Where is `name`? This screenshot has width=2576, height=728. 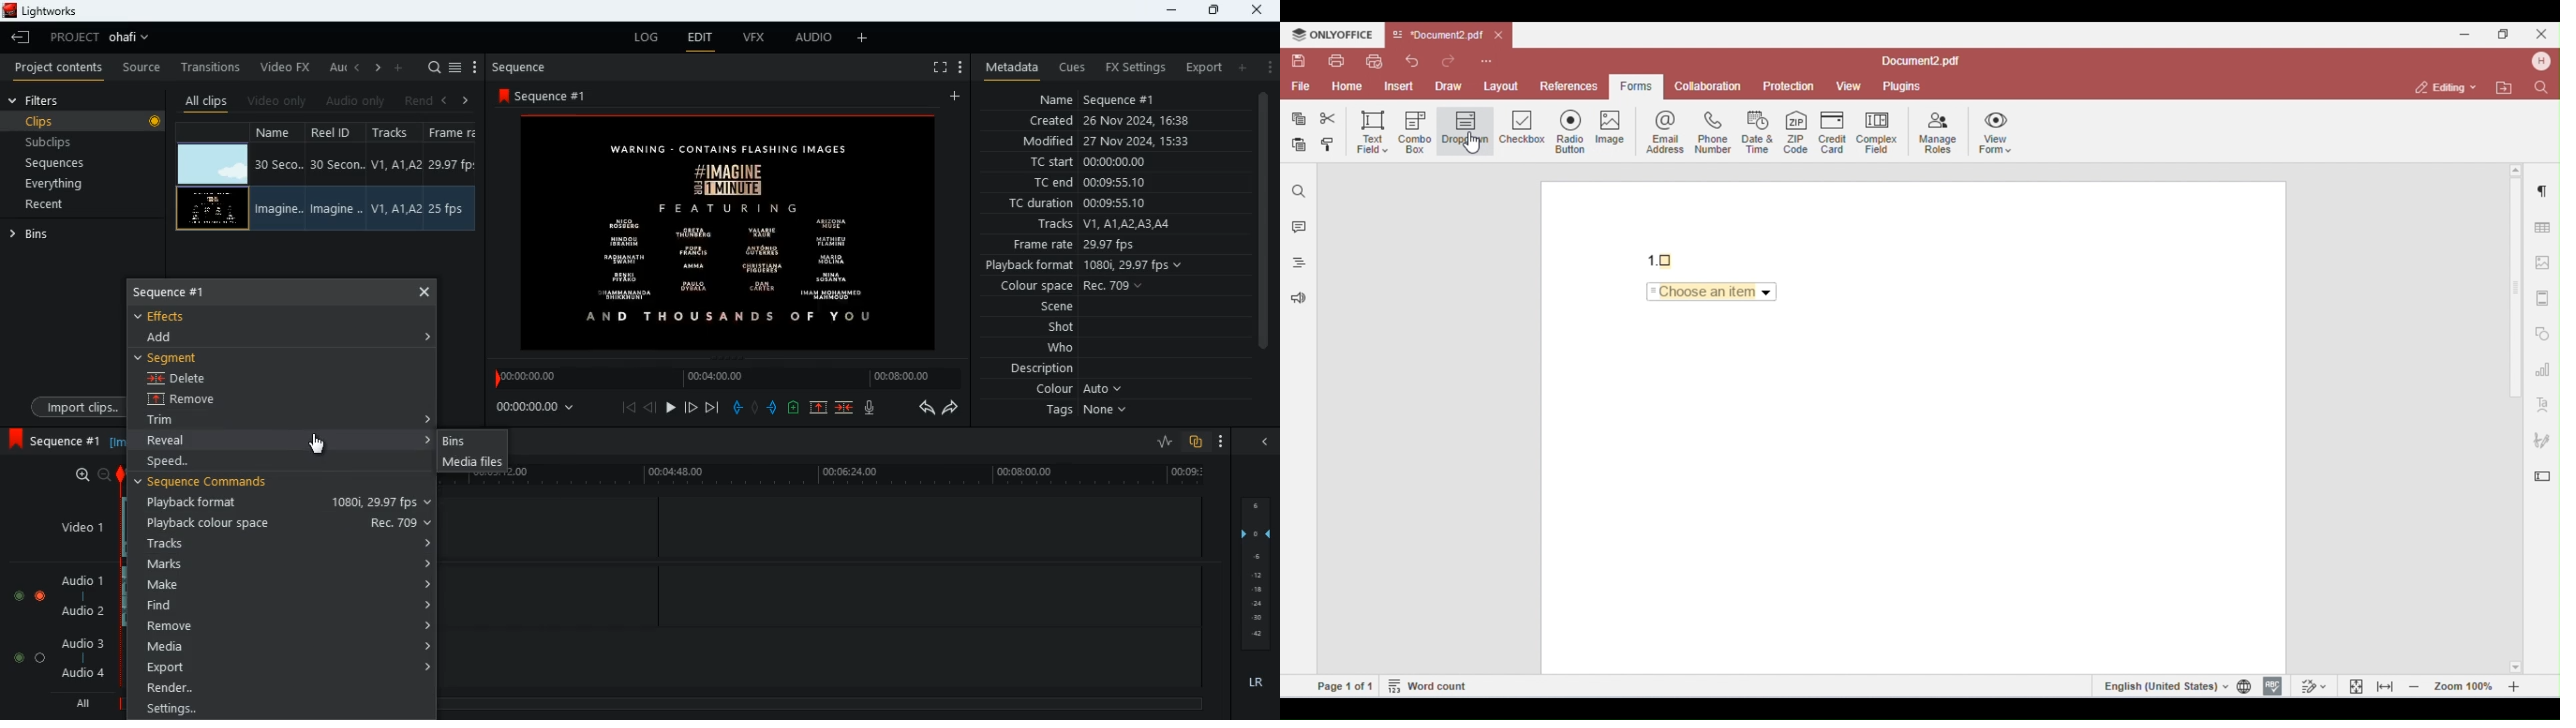
name is located at coordinates (278, 134).